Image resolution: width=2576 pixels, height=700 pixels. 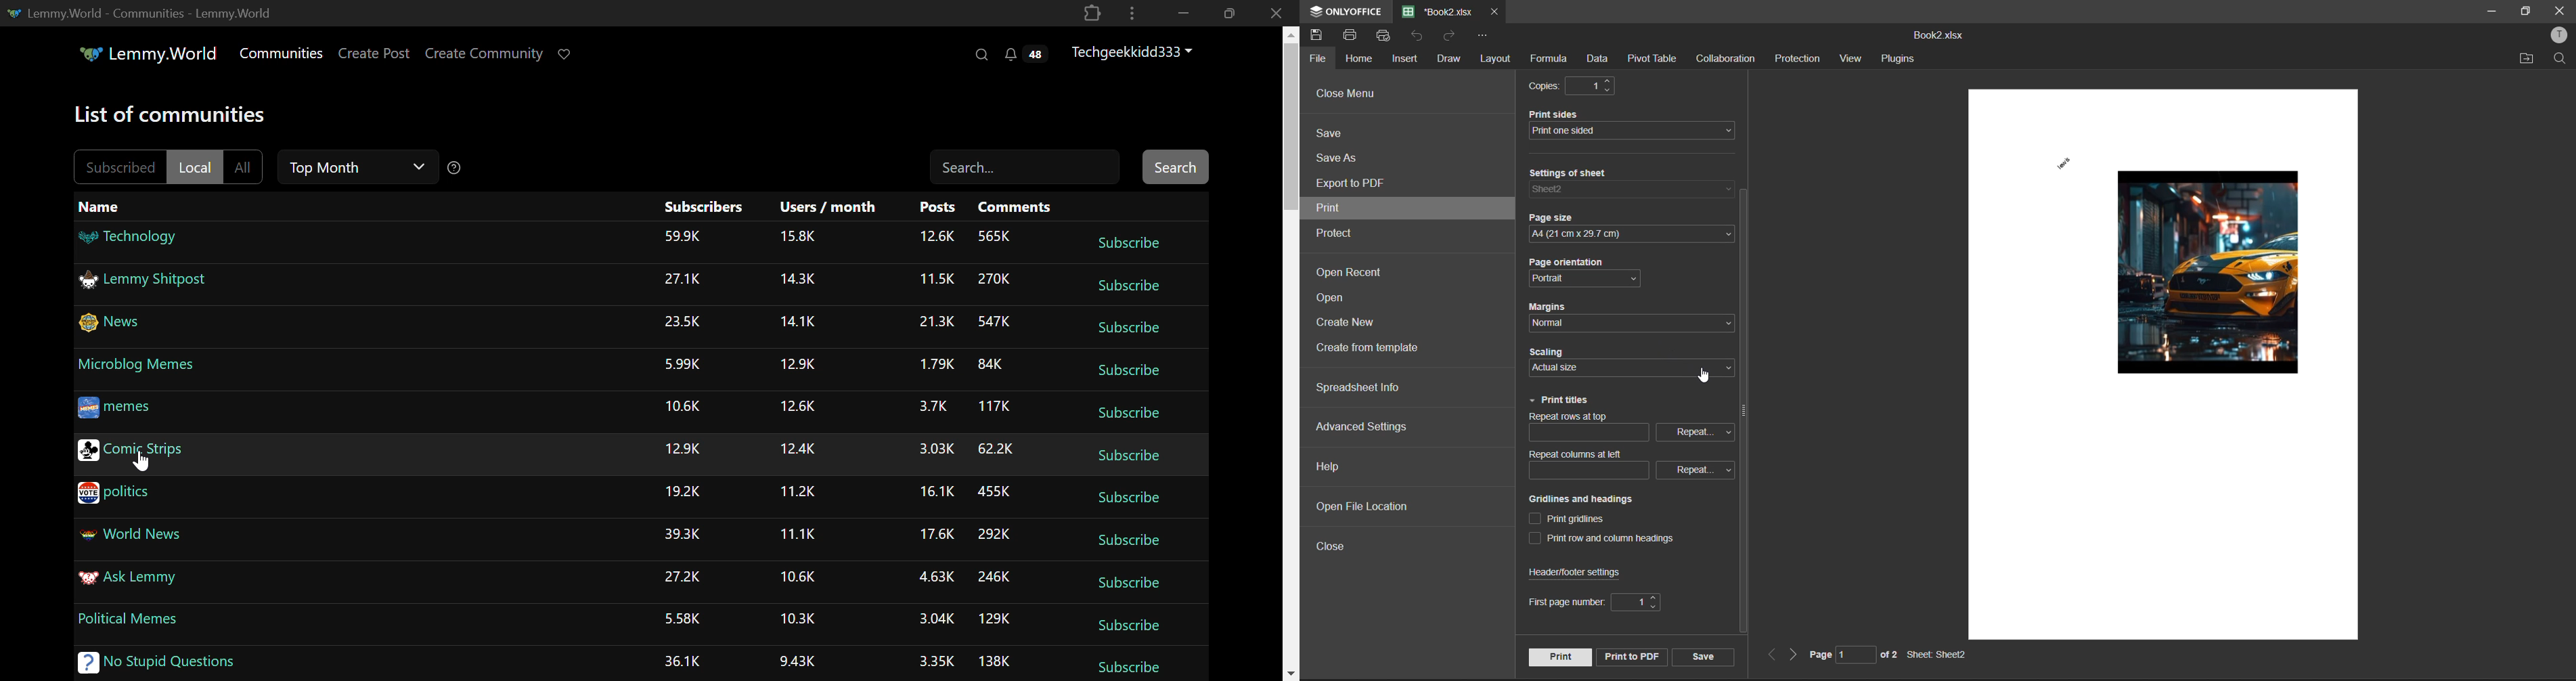 What do you see at coordinates (2556, 12) in the screenshot?
I see `close` at bounding box center [2556, 12].